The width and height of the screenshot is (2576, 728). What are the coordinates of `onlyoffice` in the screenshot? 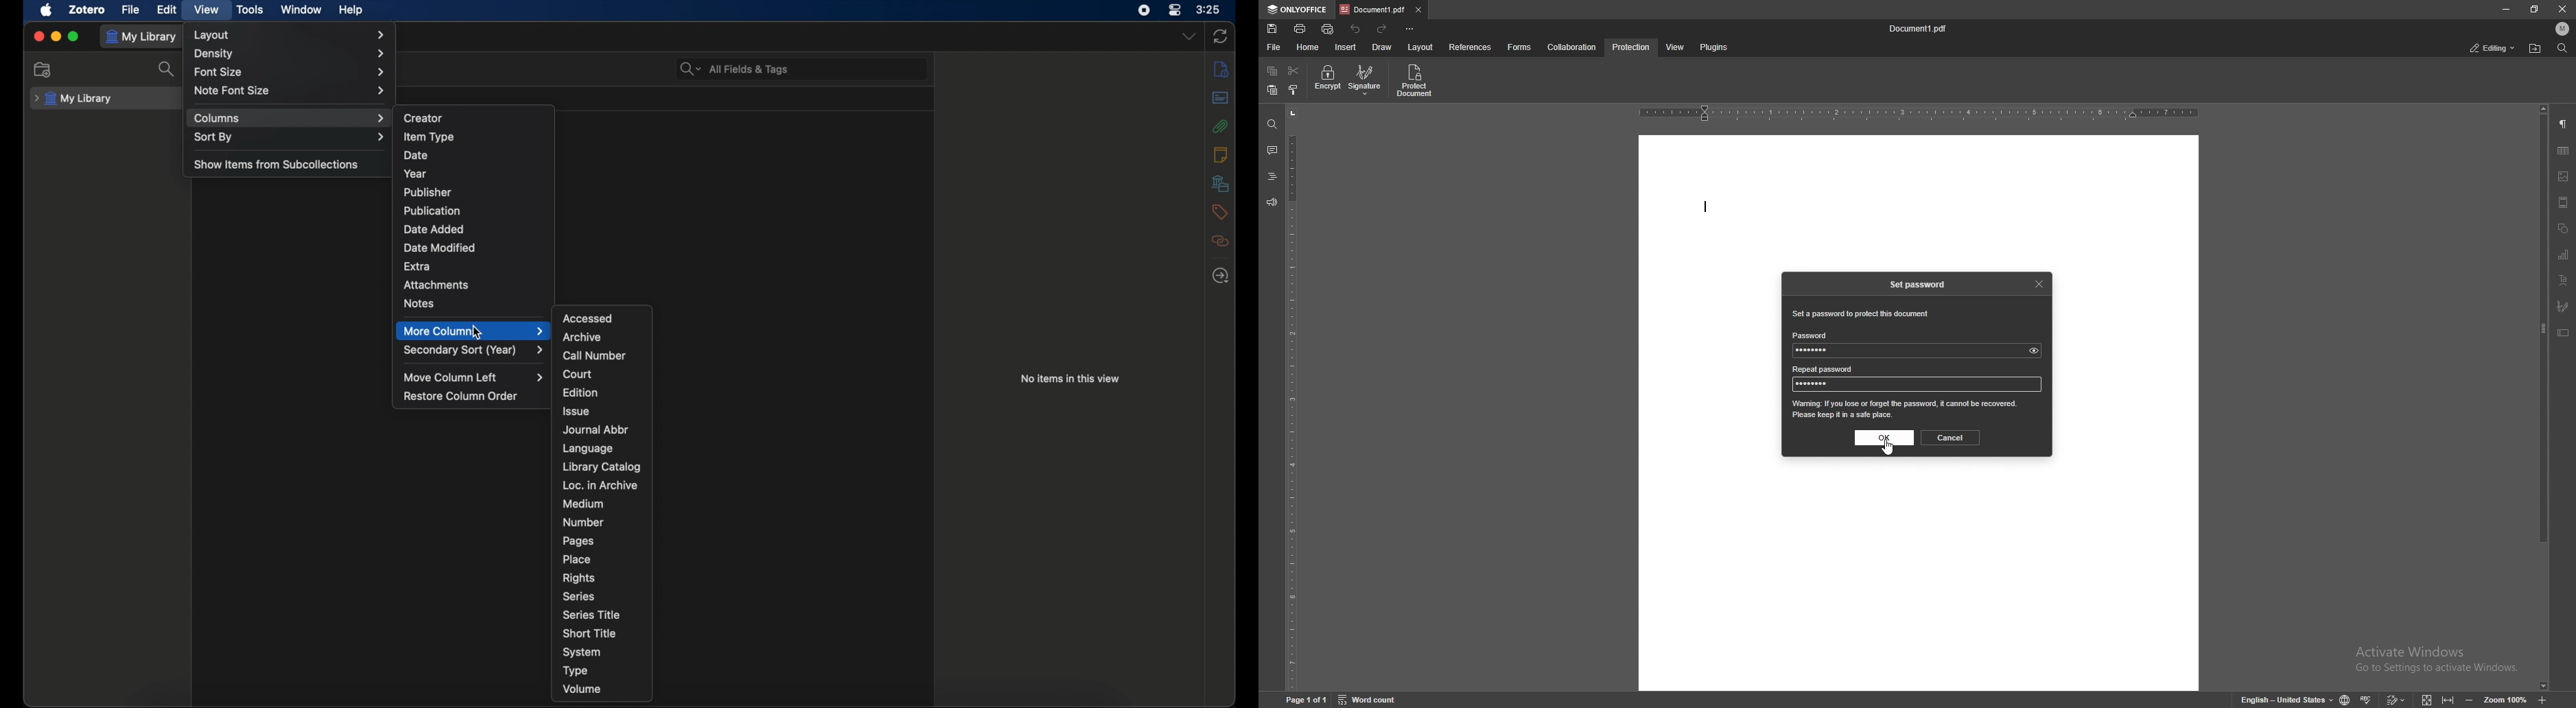 It's located at (1296, 10).